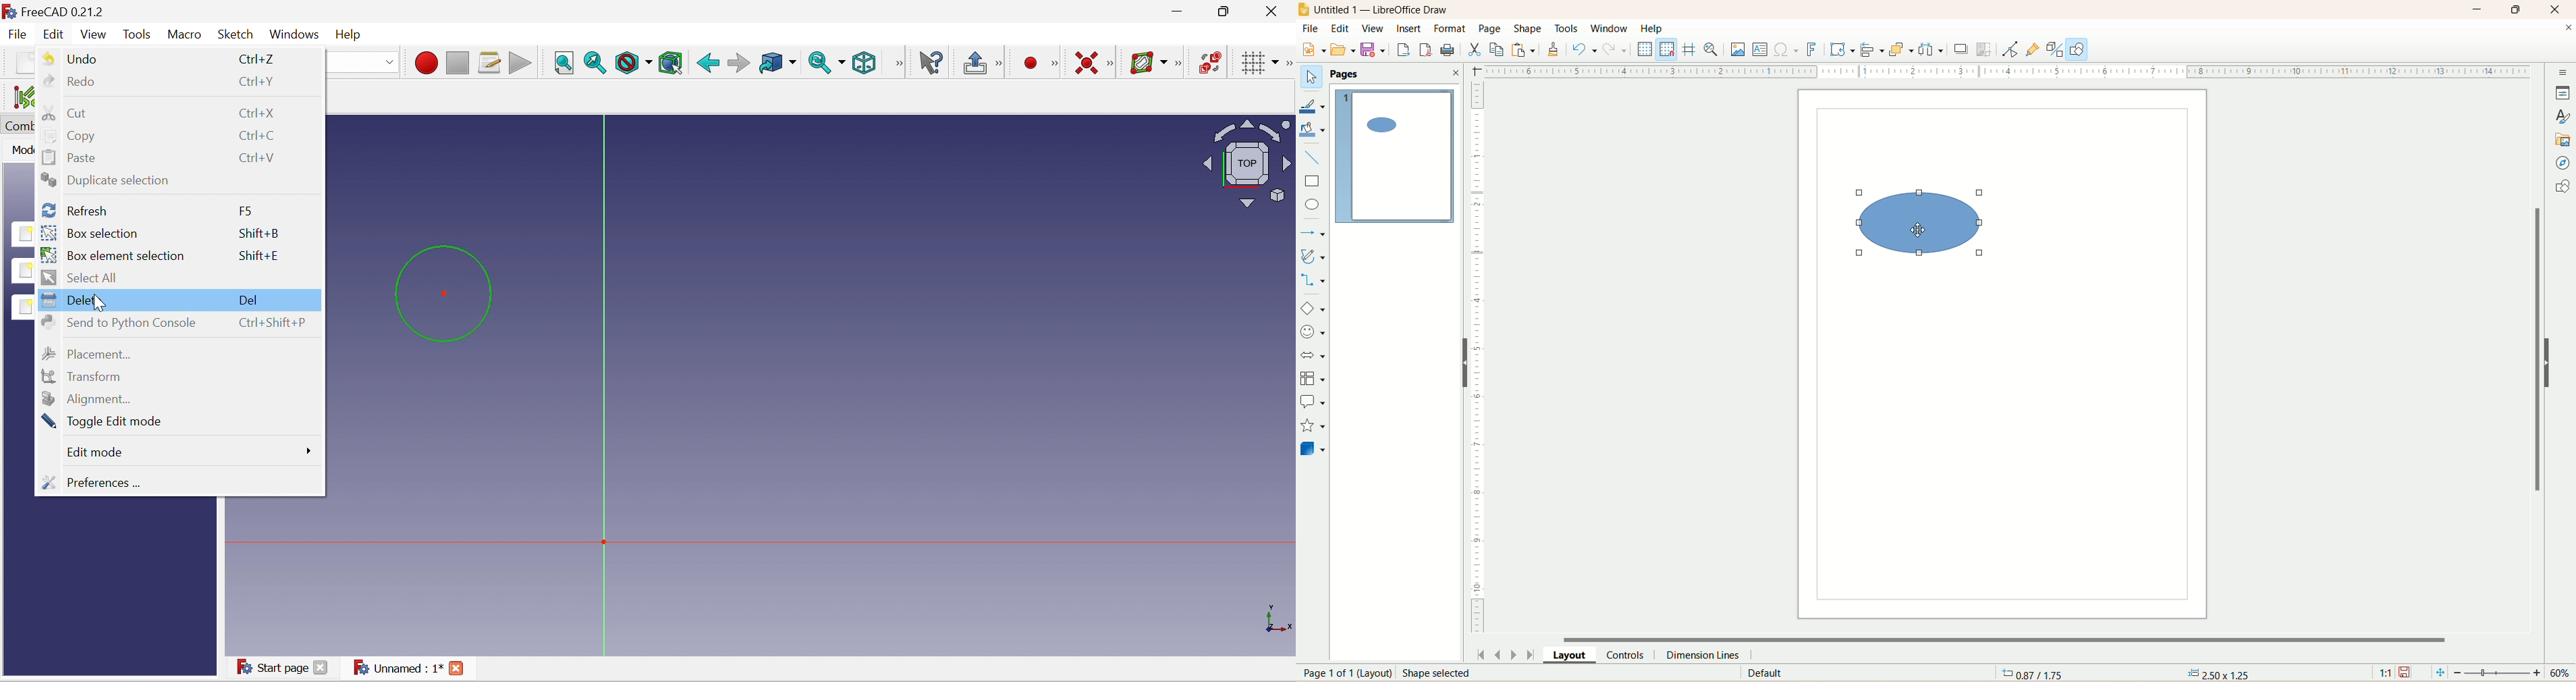 Image resolution: width=2576 pixels, height=700 pixels. I want to click on Ctrl+C, so click(260, 136).